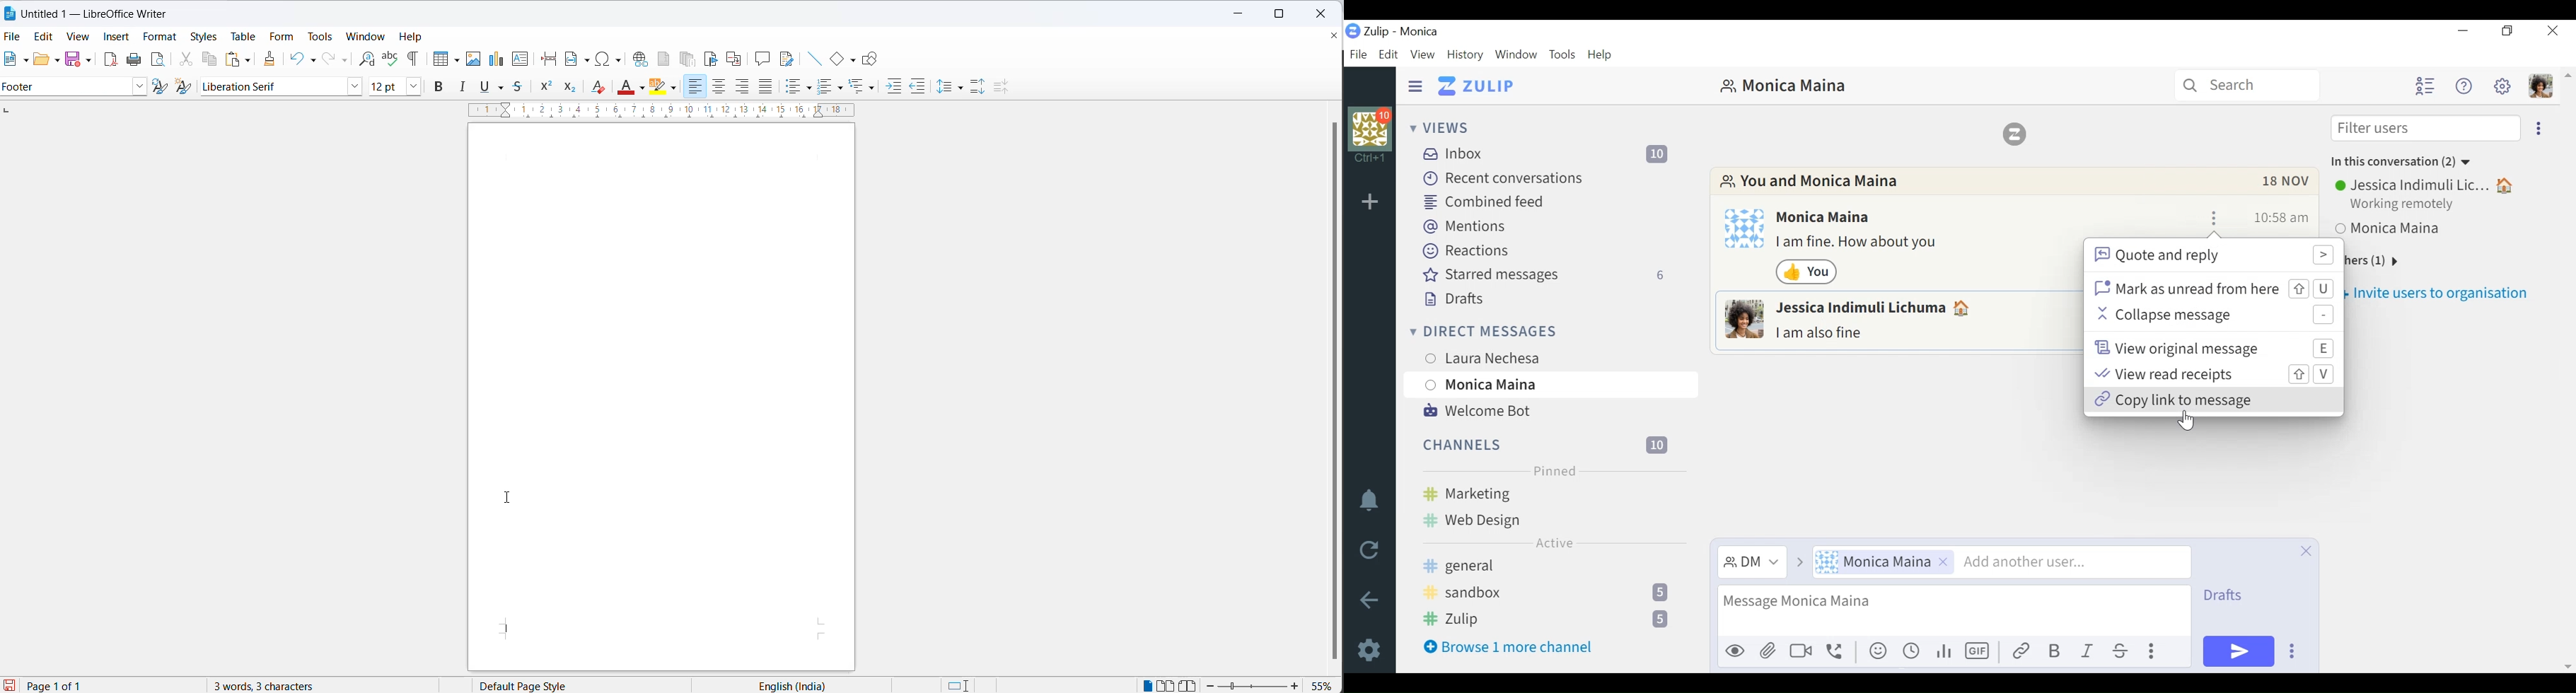  What do you see at coordinates (2088, 652) in the screenshot?
I see `Italics` at bounding box center [2088, 652].